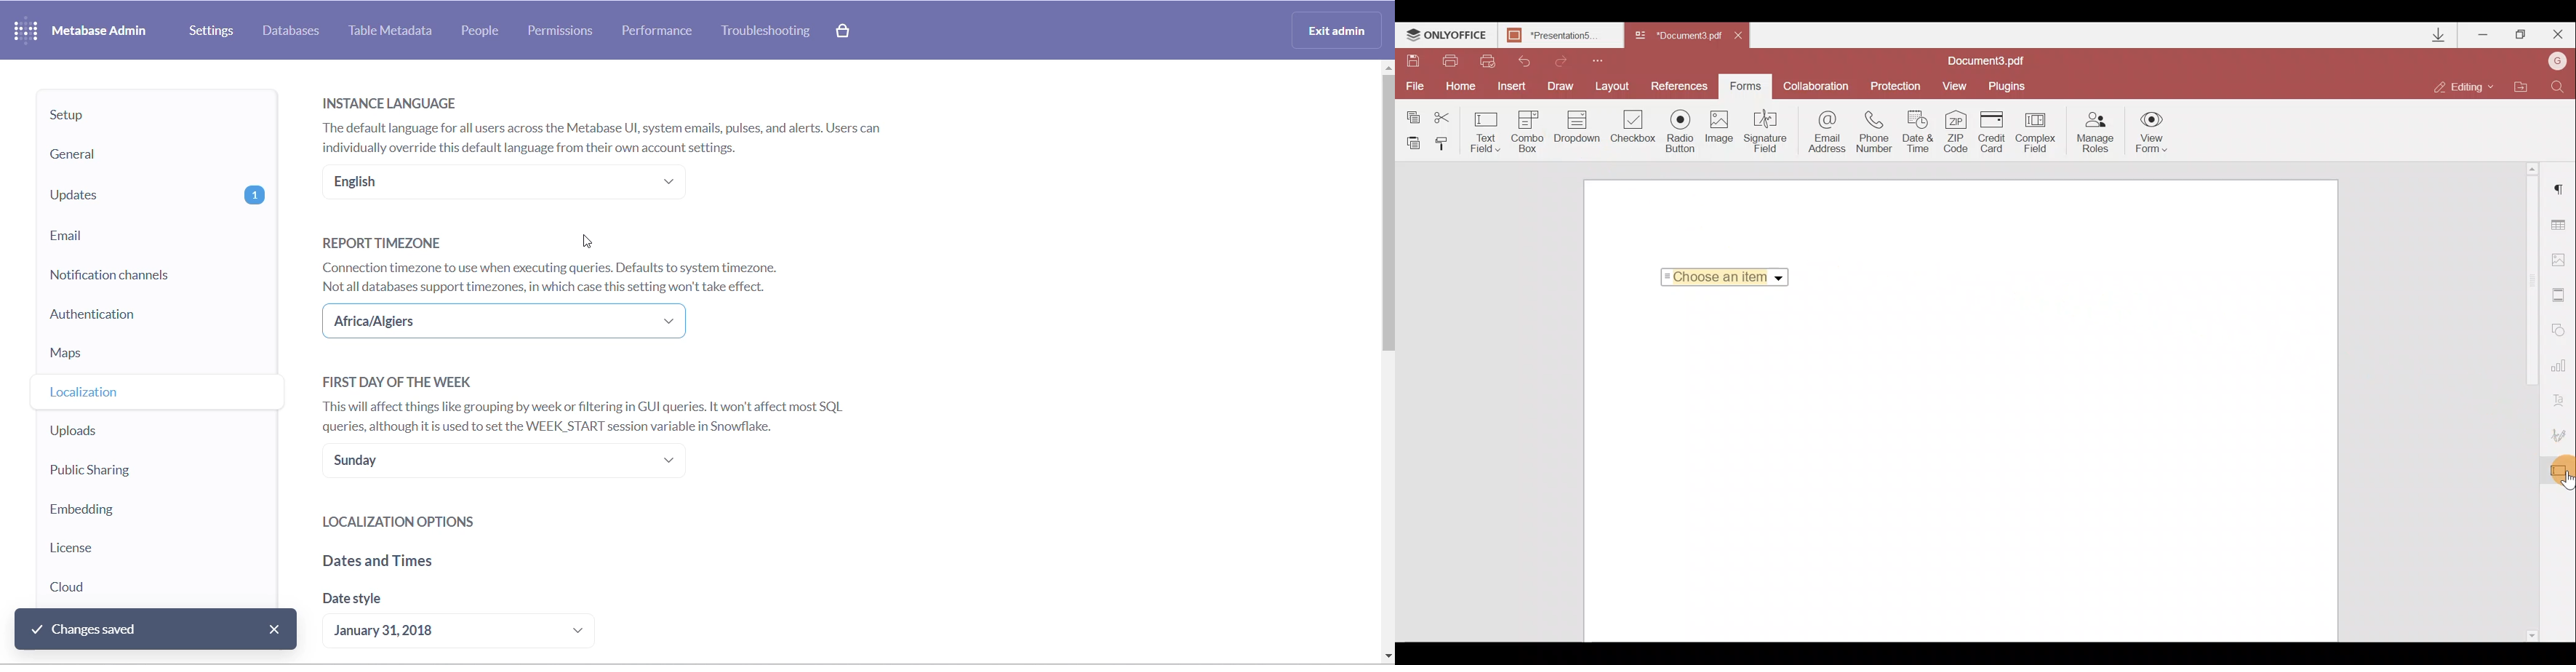 The height and width of the screenshot is (672, 2576). What do you see at coordinates (1876, 132) in the screenshot?
I see `Phone number` at bounding box center [1876, 132].